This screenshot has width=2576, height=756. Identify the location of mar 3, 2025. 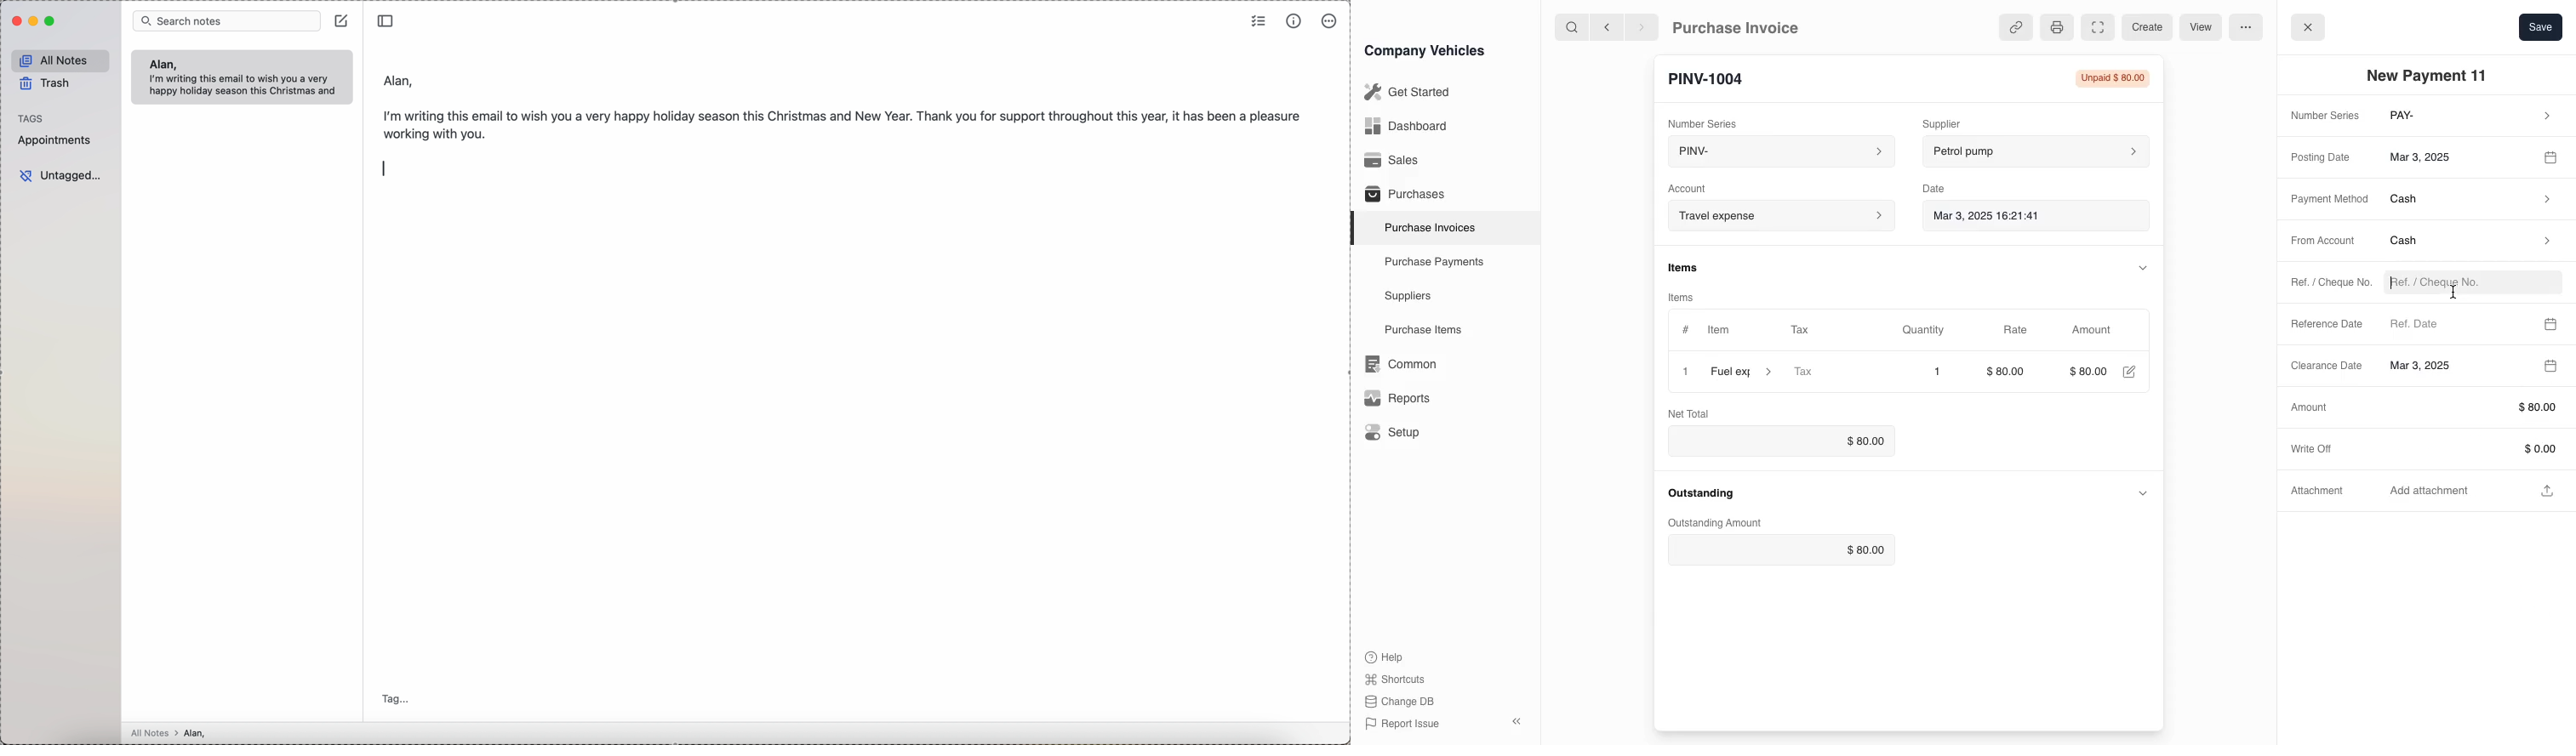
(2455, 156).